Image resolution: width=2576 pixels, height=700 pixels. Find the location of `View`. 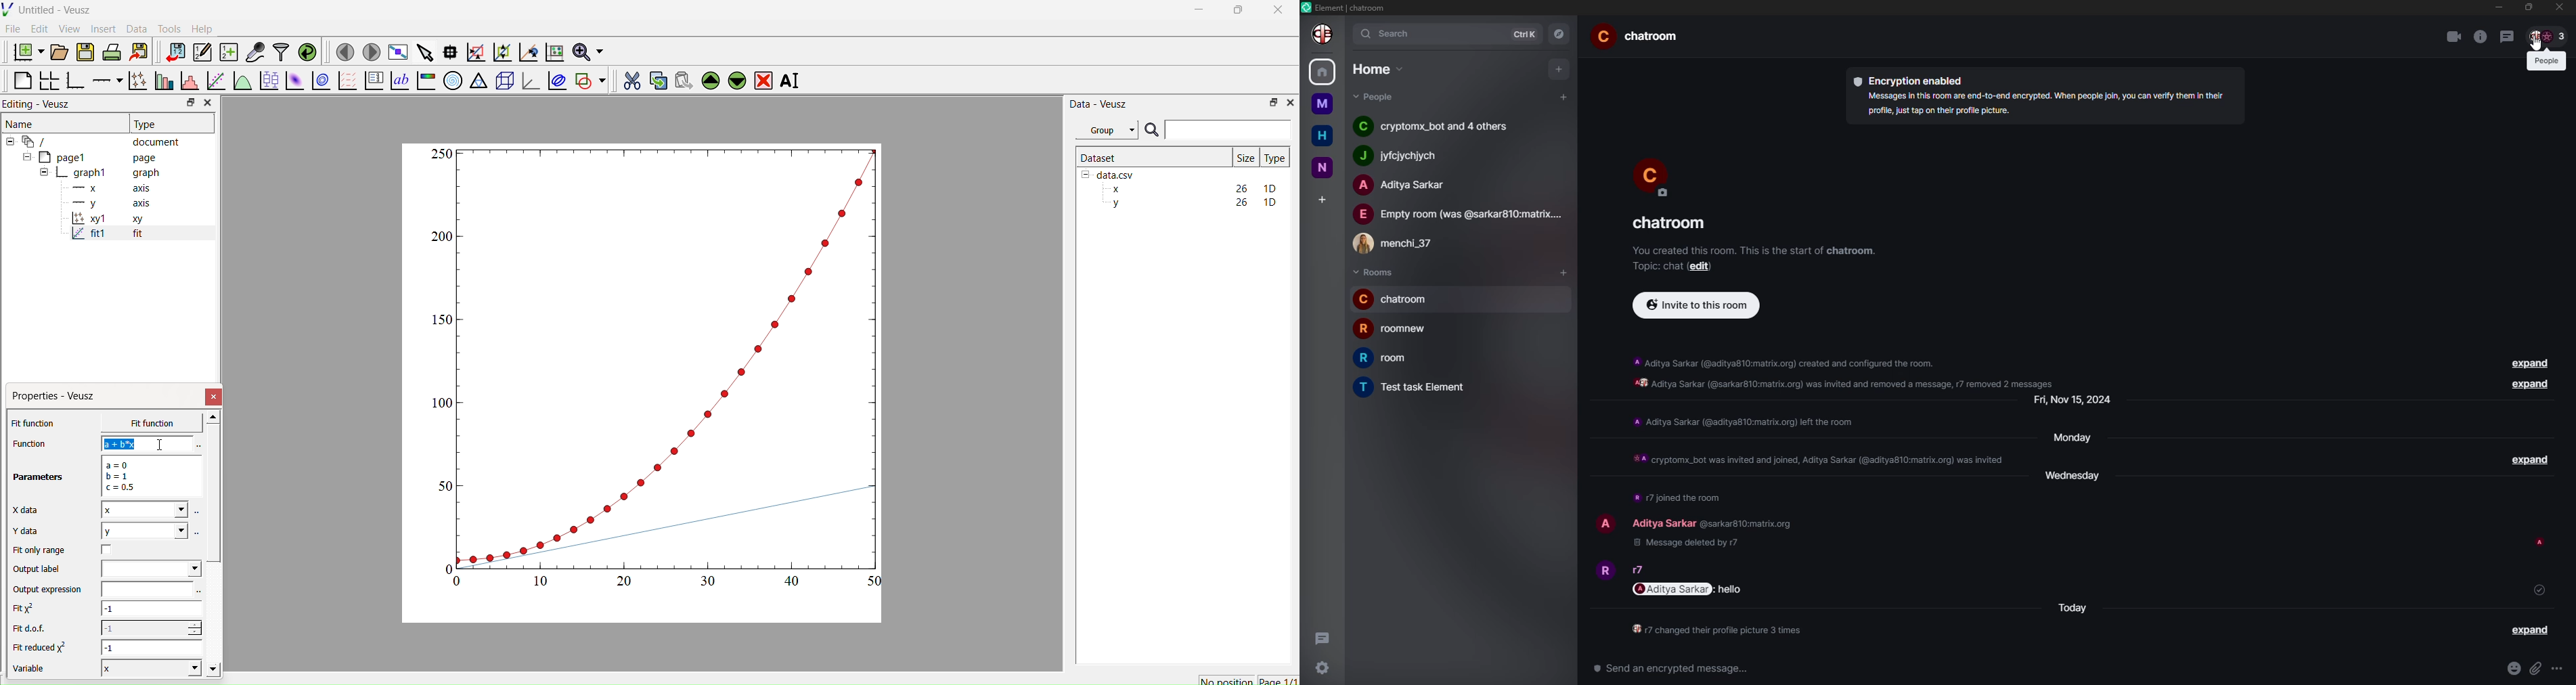

View is located at coordinates (68, 28).